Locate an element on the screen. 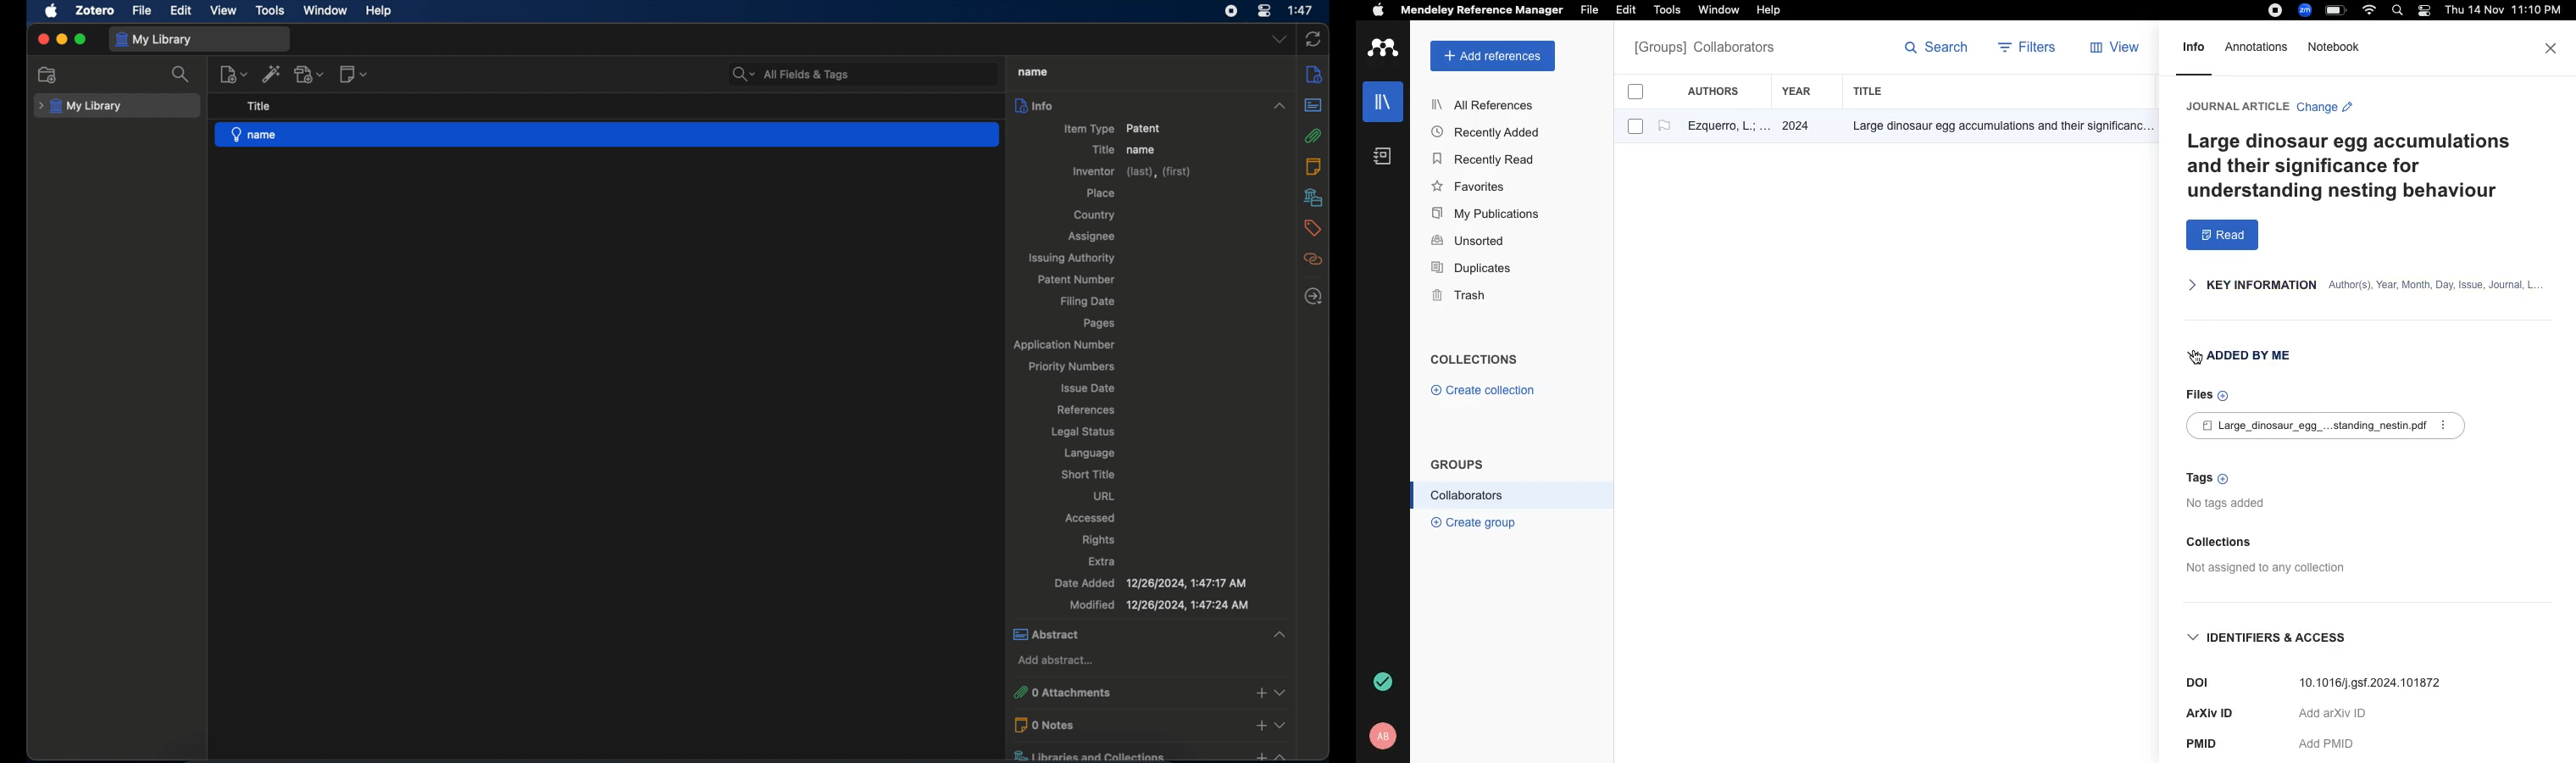 This screenshot has width=2576, height=784. libraries and collections is located at coordinates (1104, 752).